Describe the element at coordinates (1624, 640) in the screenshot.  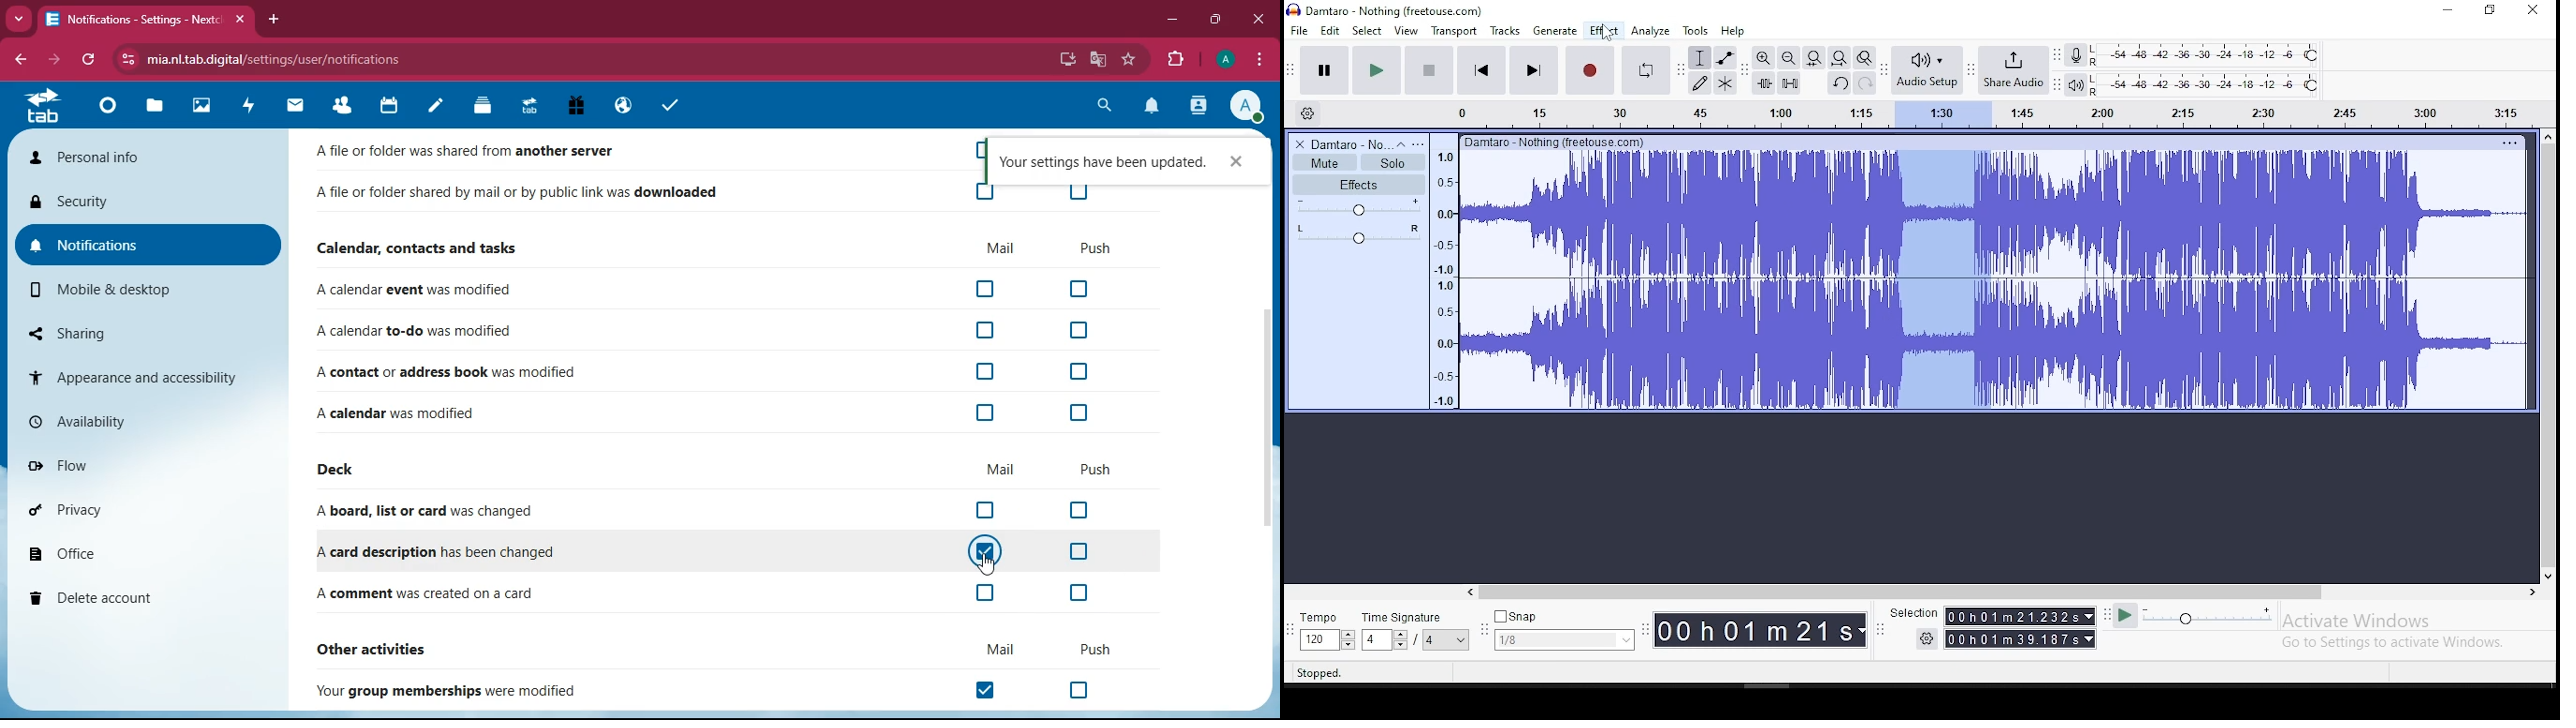
I see `drop down` at that location.